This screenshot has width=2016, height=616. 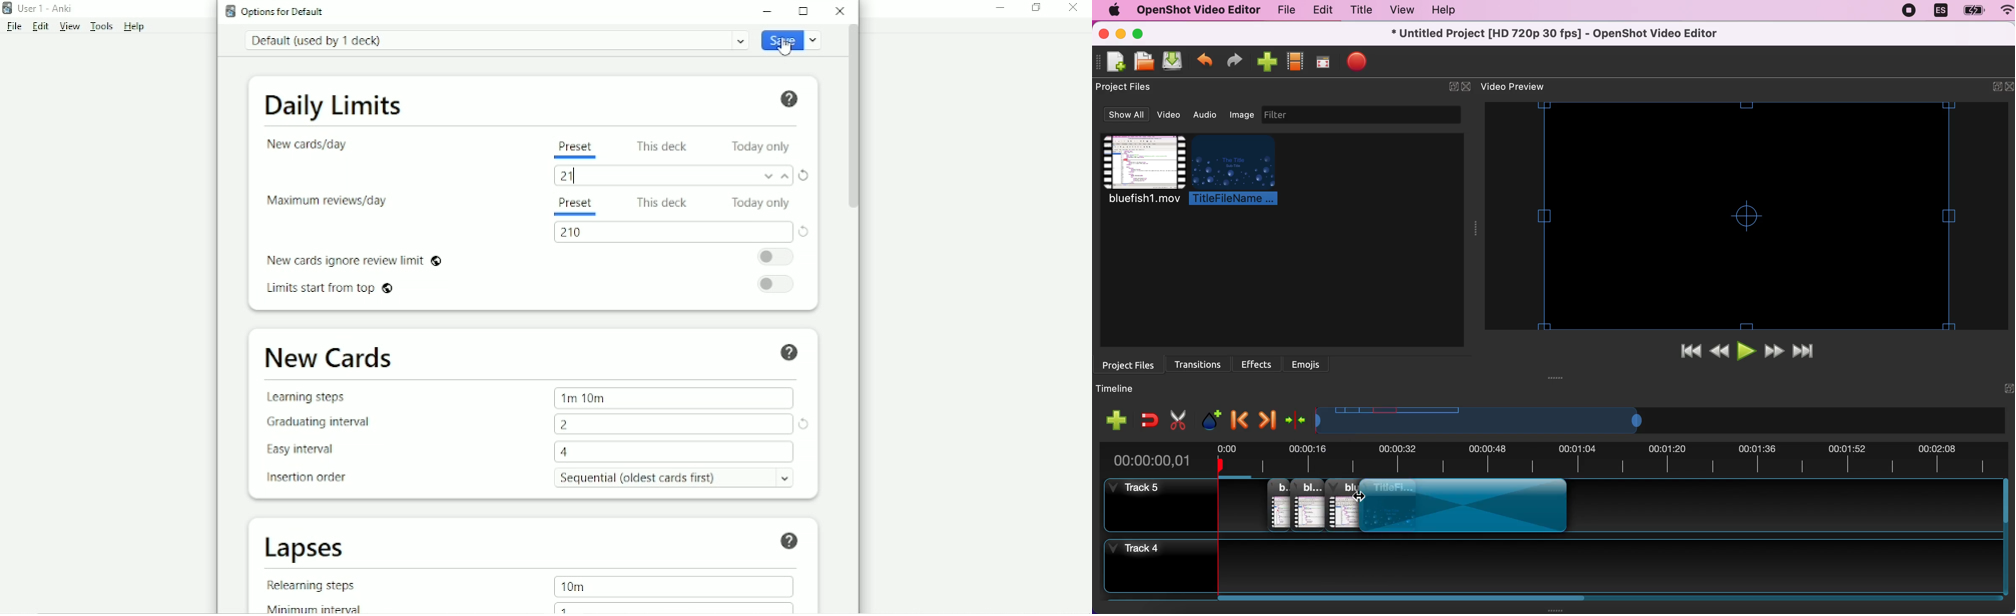 What do you see at coordinates (675, 479) in the screenshot?
I see `Sequential (oldest card first)` at bounding box center [675, 479].